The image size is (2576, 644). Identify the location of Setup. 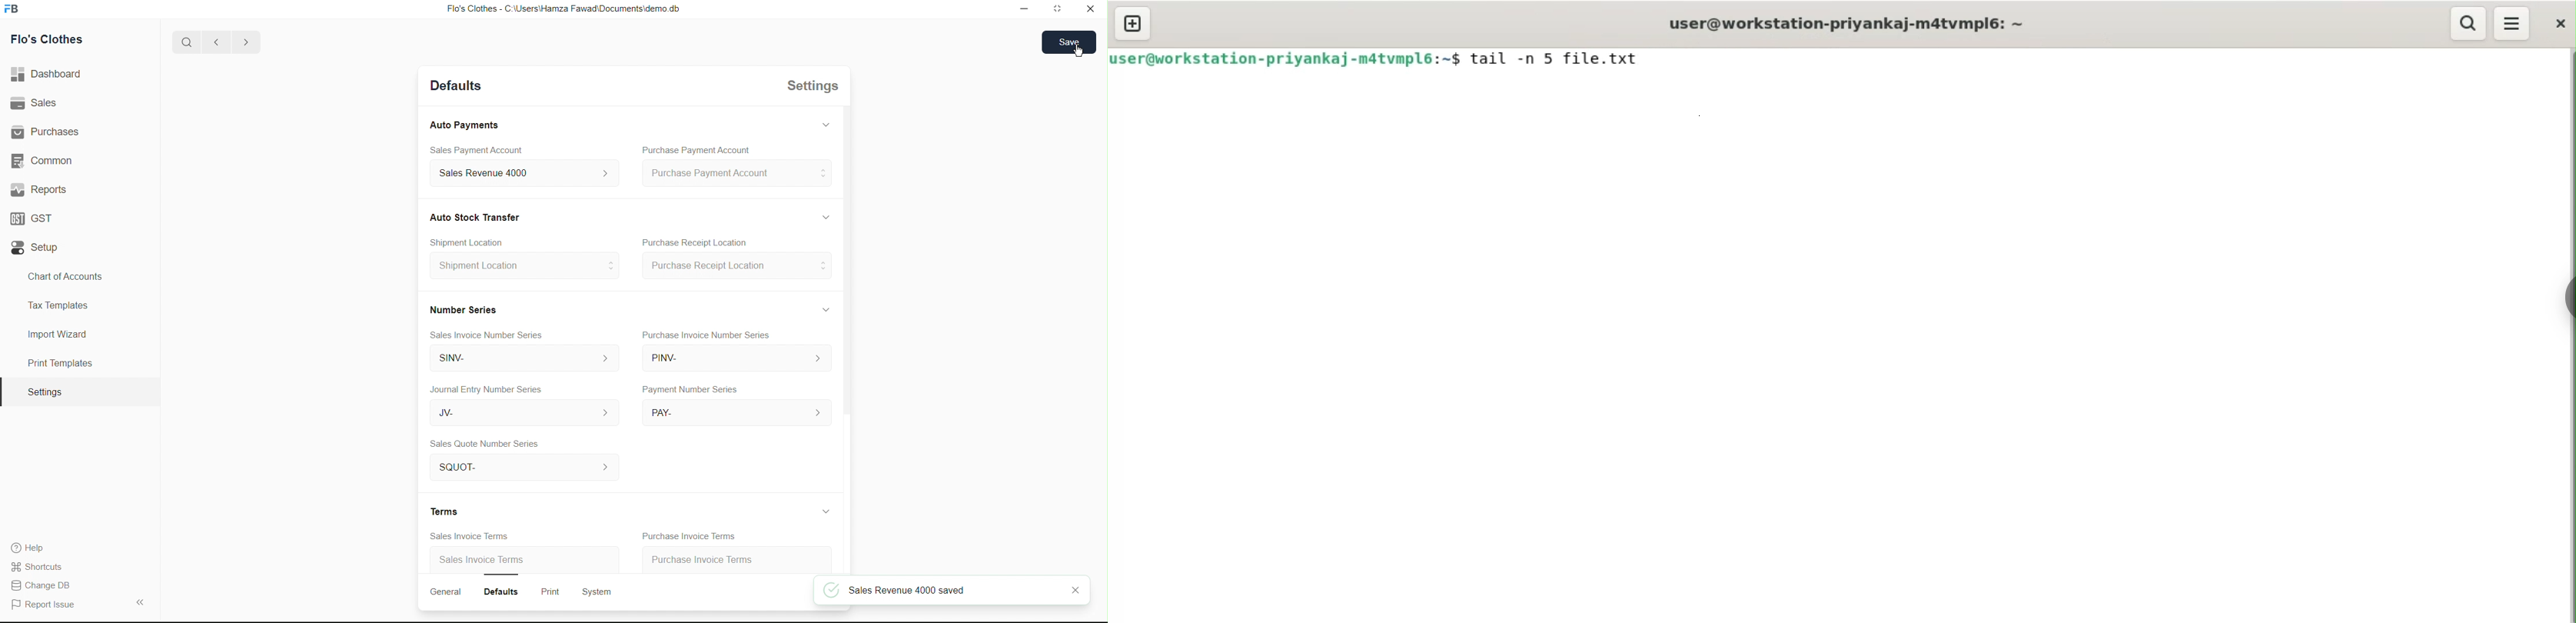
(38, 248).